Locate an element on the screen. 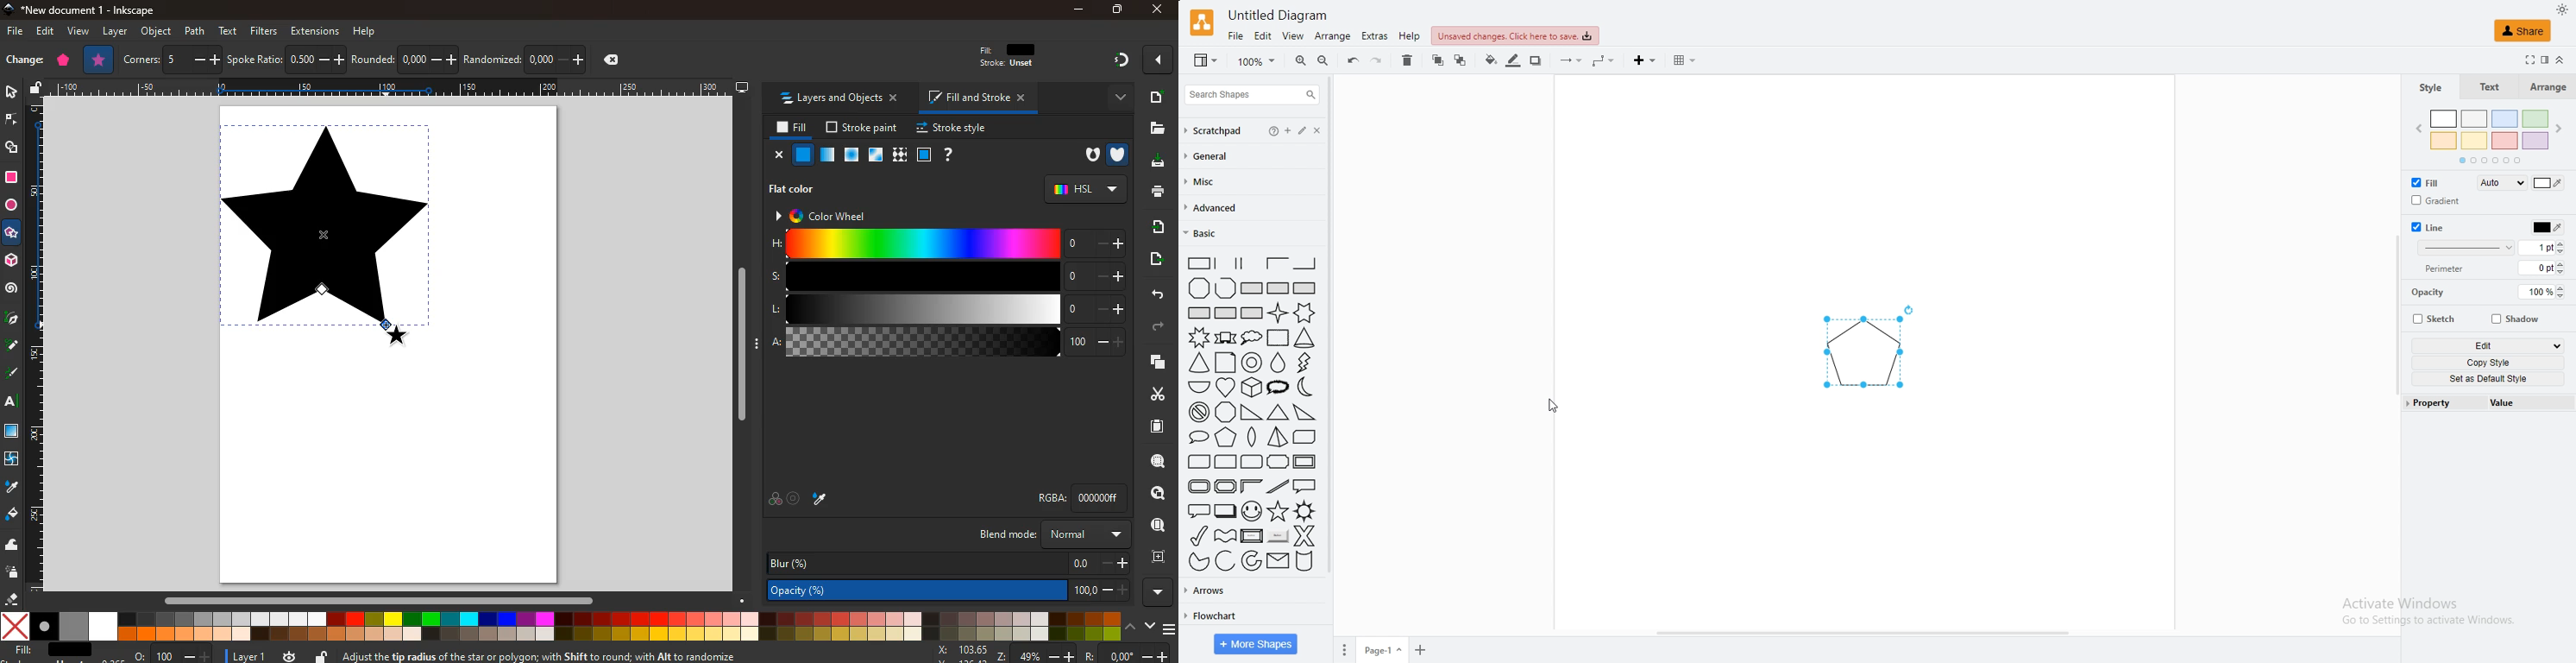  set as default value is located at coordinates (2489, 379).